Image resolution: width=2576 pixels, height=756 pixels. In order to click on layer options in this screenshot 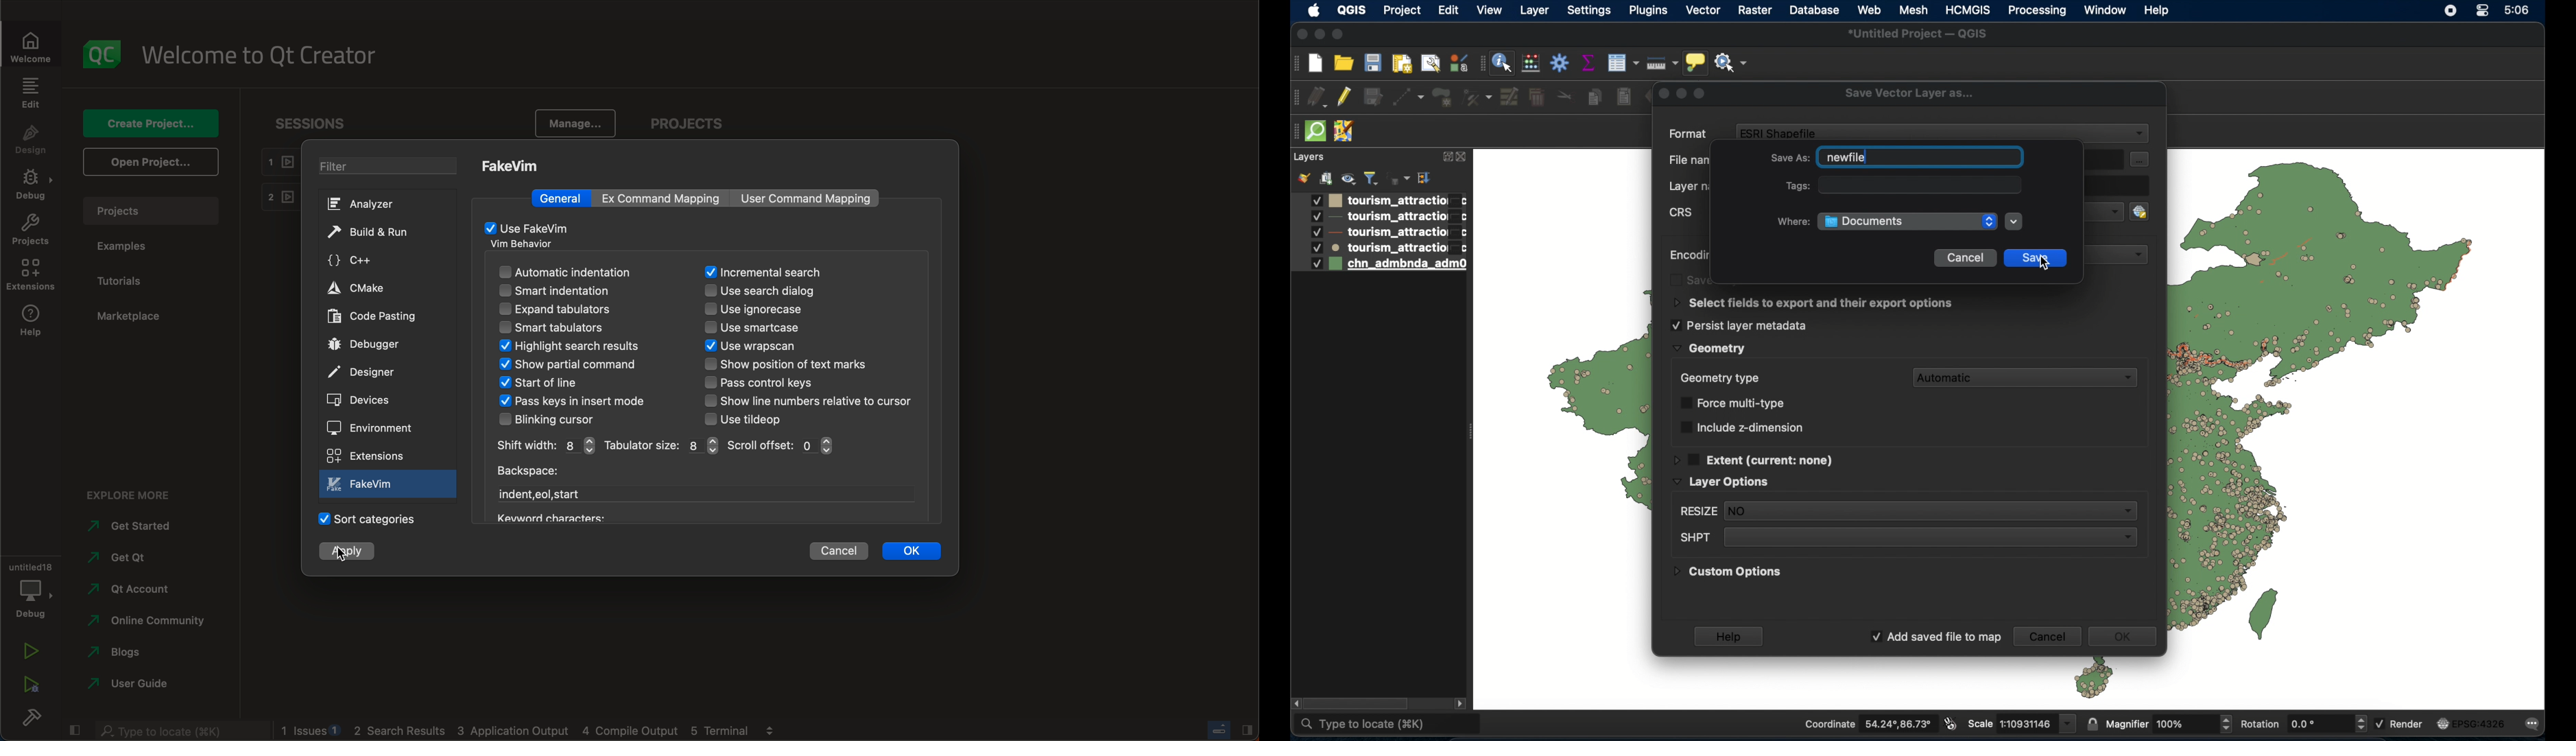, I will do `click(1721, 482)`.